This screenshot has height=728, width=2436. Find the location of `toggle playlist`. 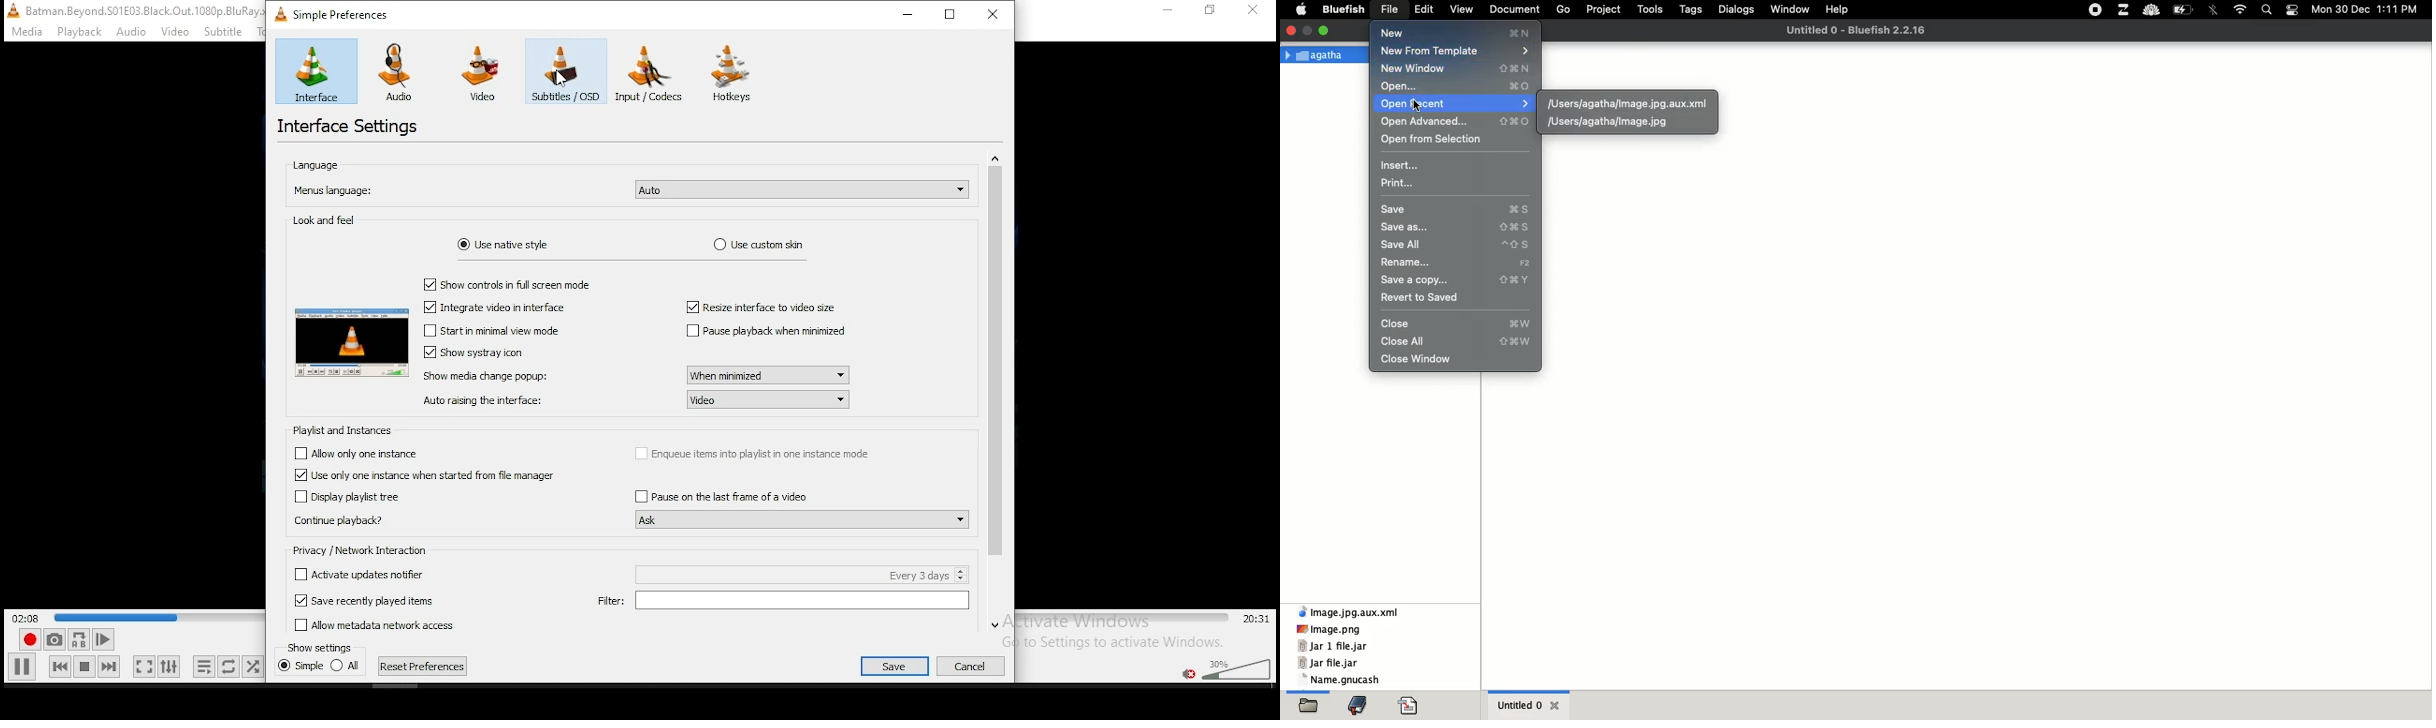

toggle playlist is located at coordinates (204, 668).